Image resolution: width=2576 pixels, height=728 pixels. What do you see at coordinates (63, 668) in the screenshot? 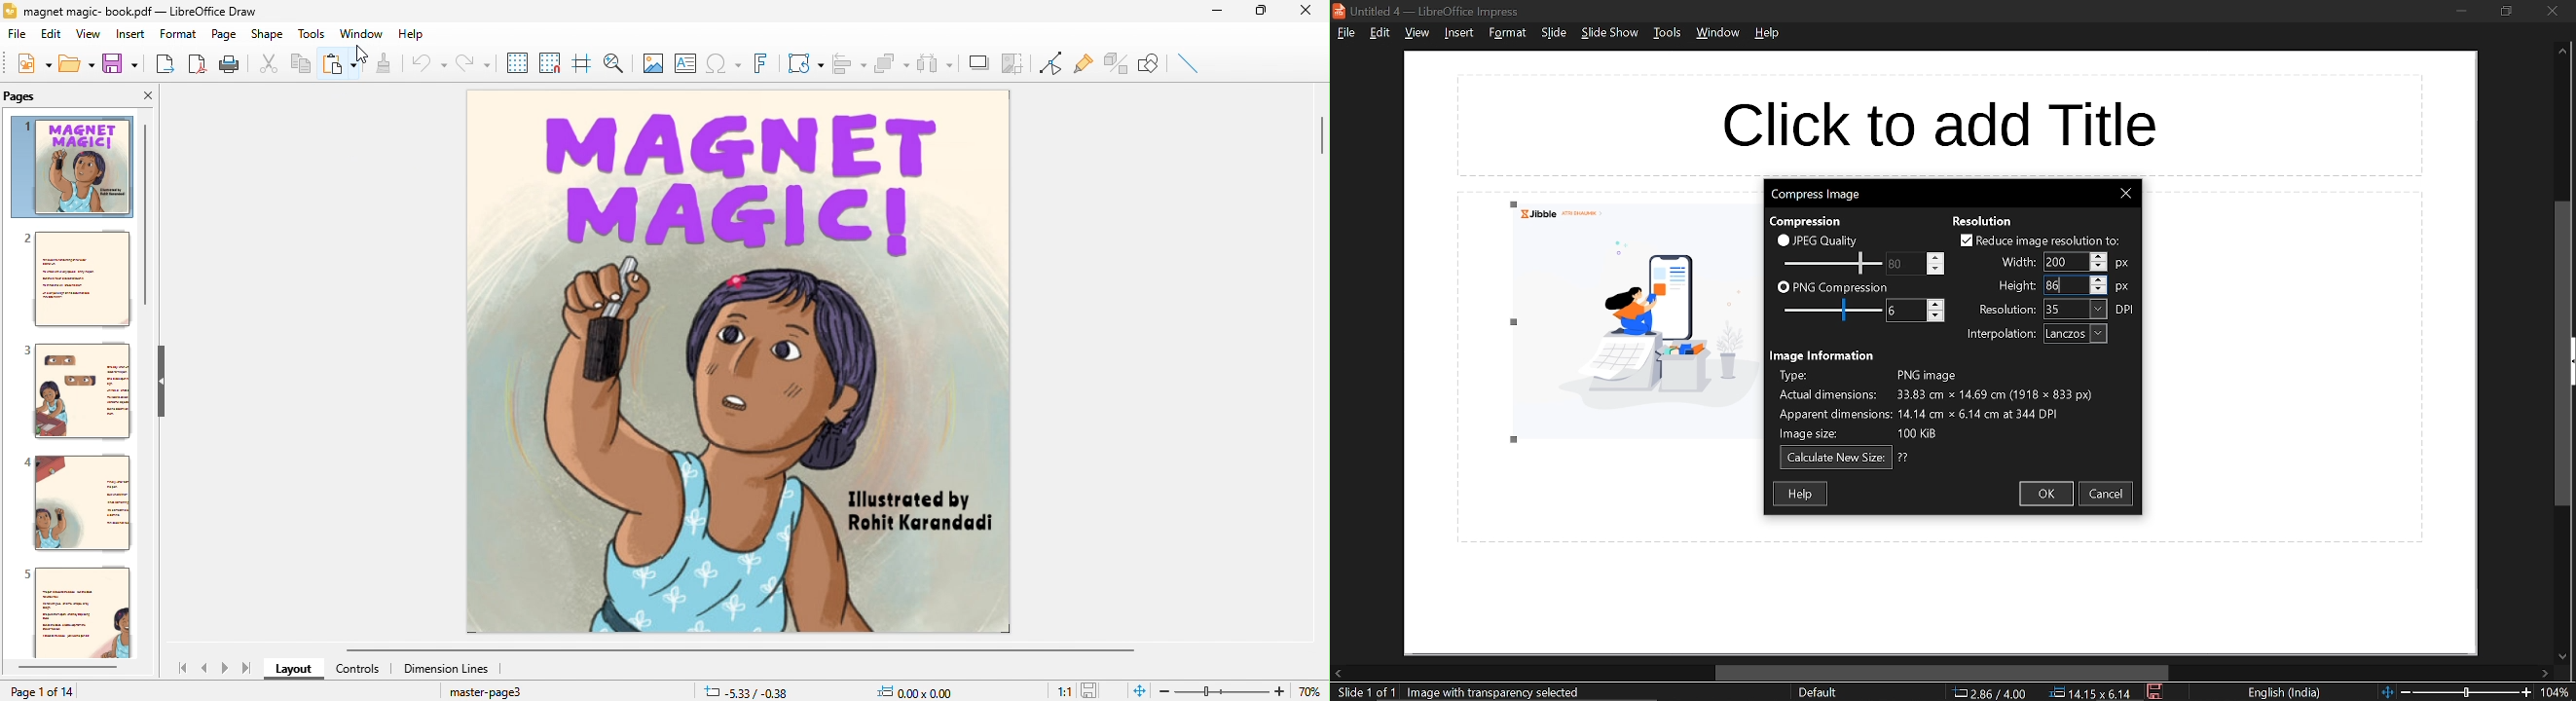
I see `horizontal scroll bar` at bounding box center [63, 668].